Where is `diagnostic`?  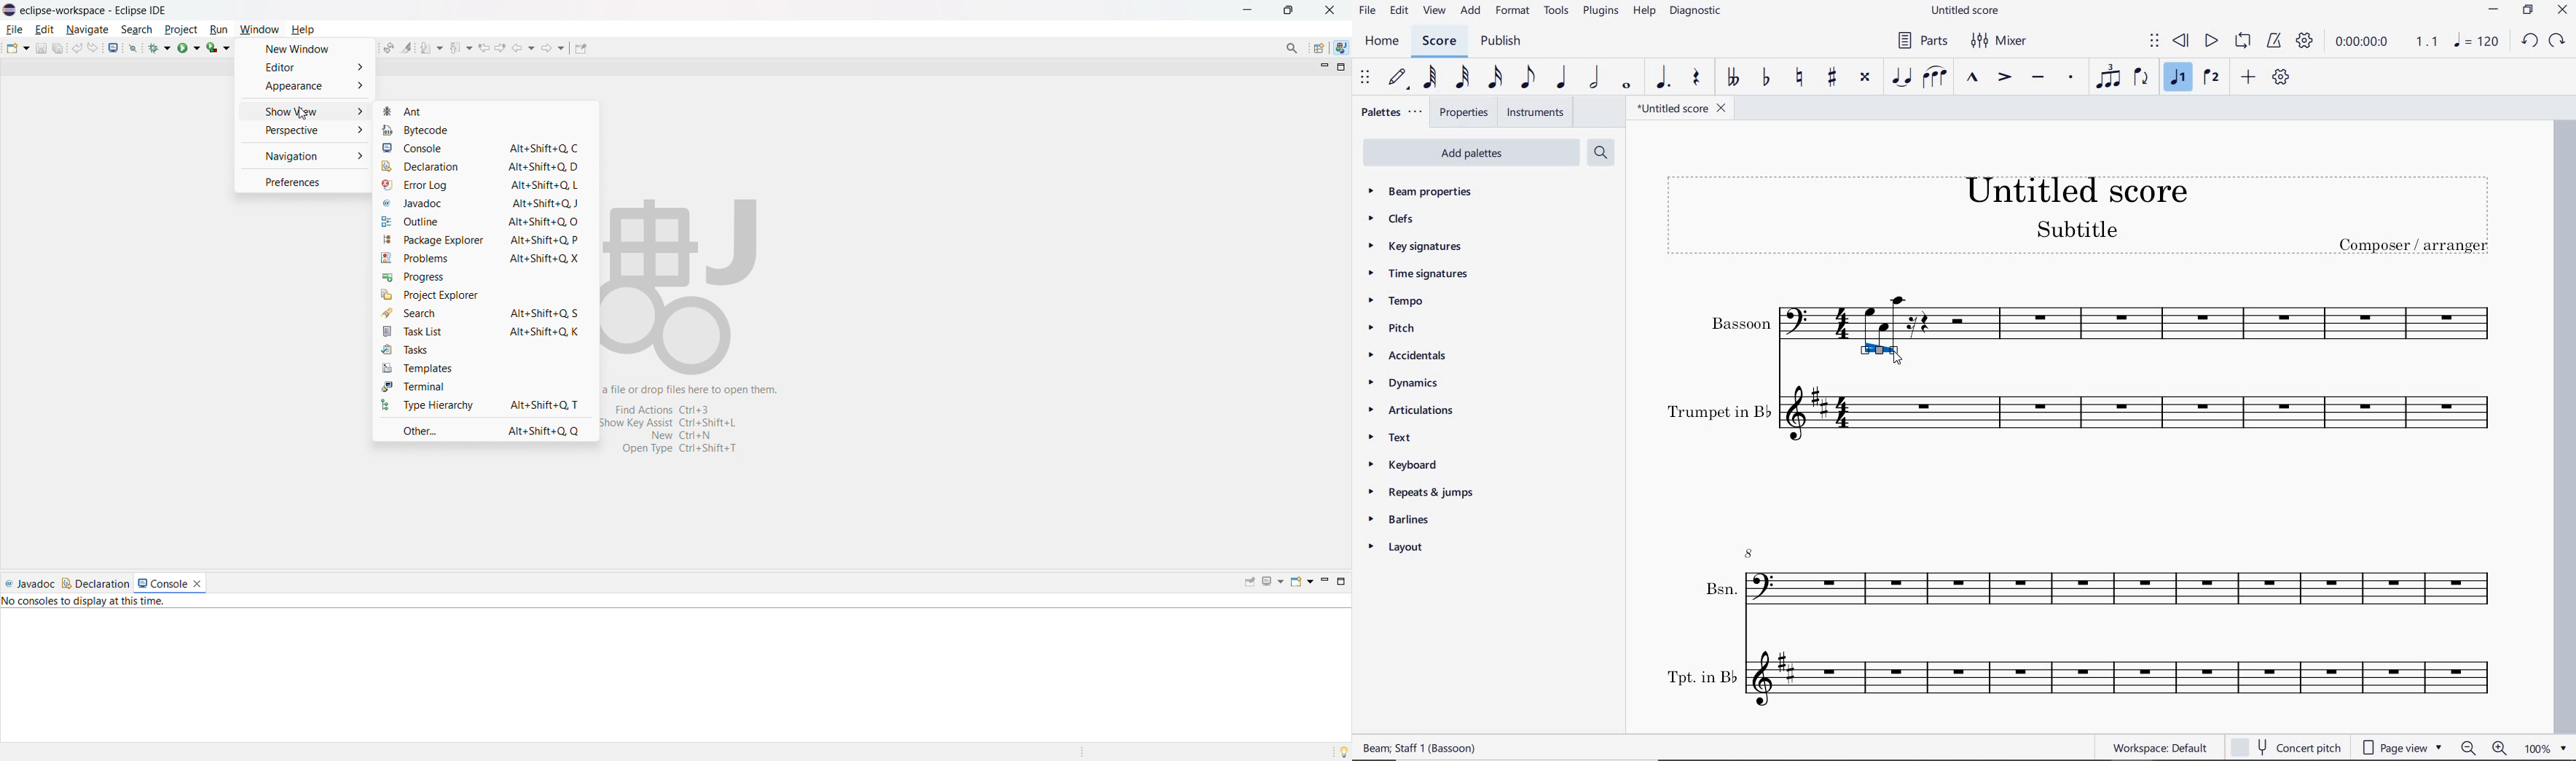
diagnostic is located at coordinates (1695, 12).